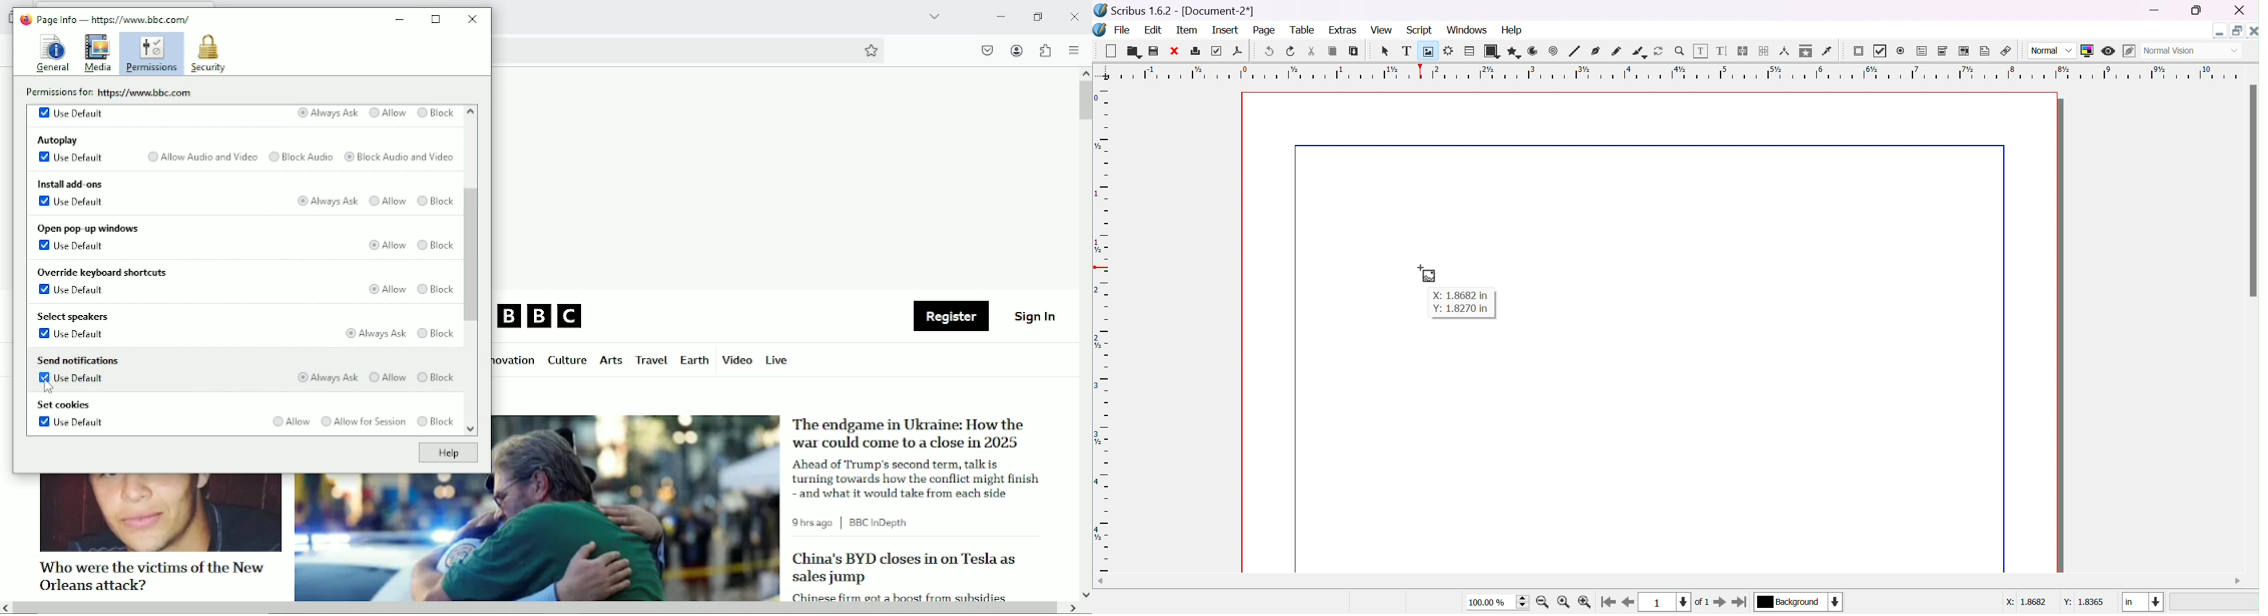 The height and width of the screenshot is (616, 2268). Describe the element at coordinates (2238, 581) in the screenshot. I see `scroll right` at that location.